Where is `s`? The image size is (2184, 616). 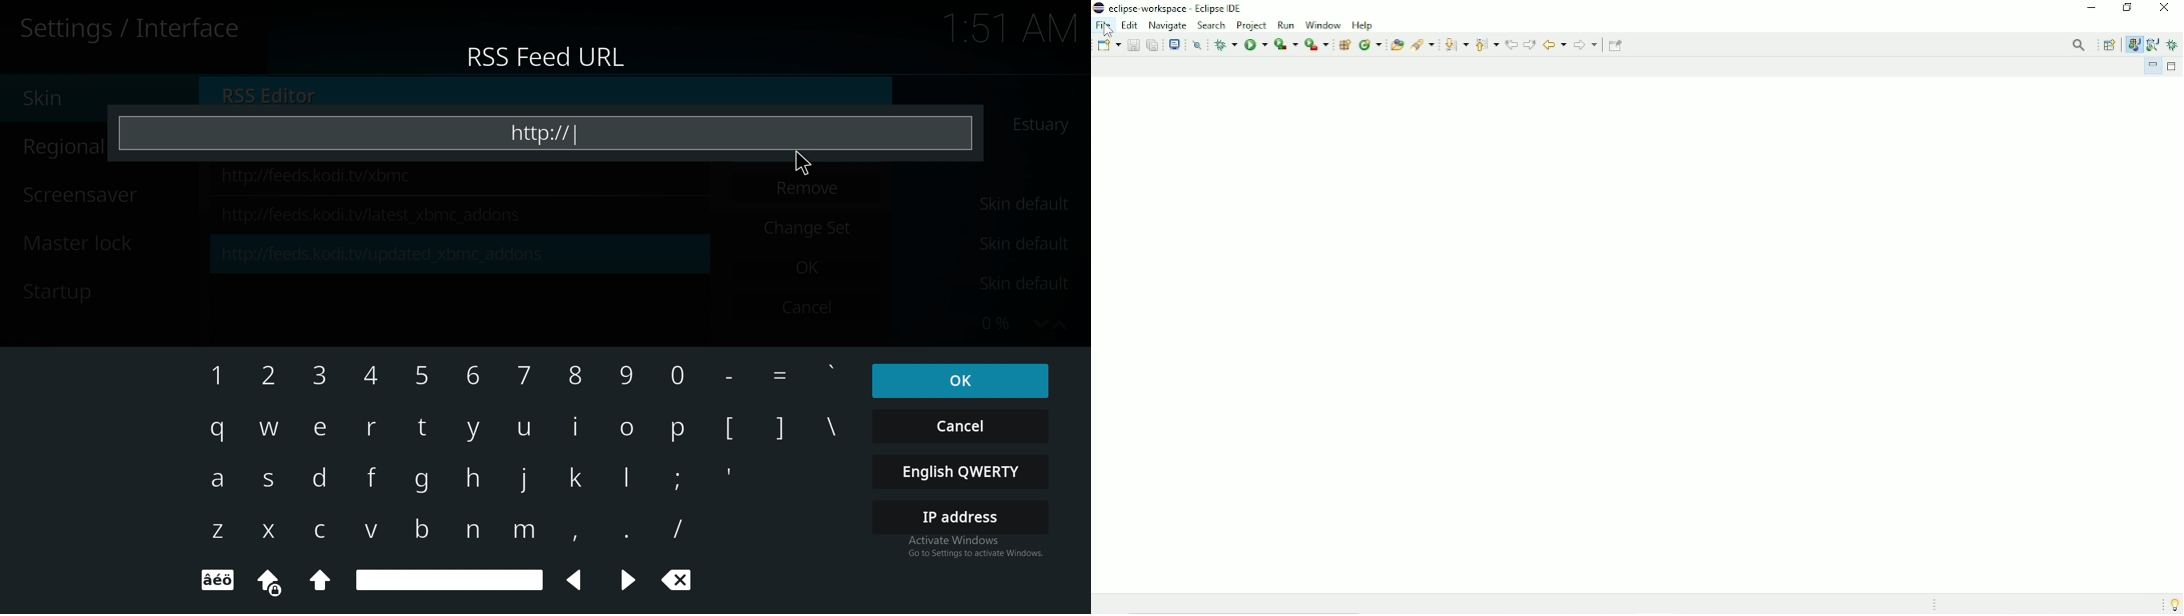
s is located at coordinates (269, 481).